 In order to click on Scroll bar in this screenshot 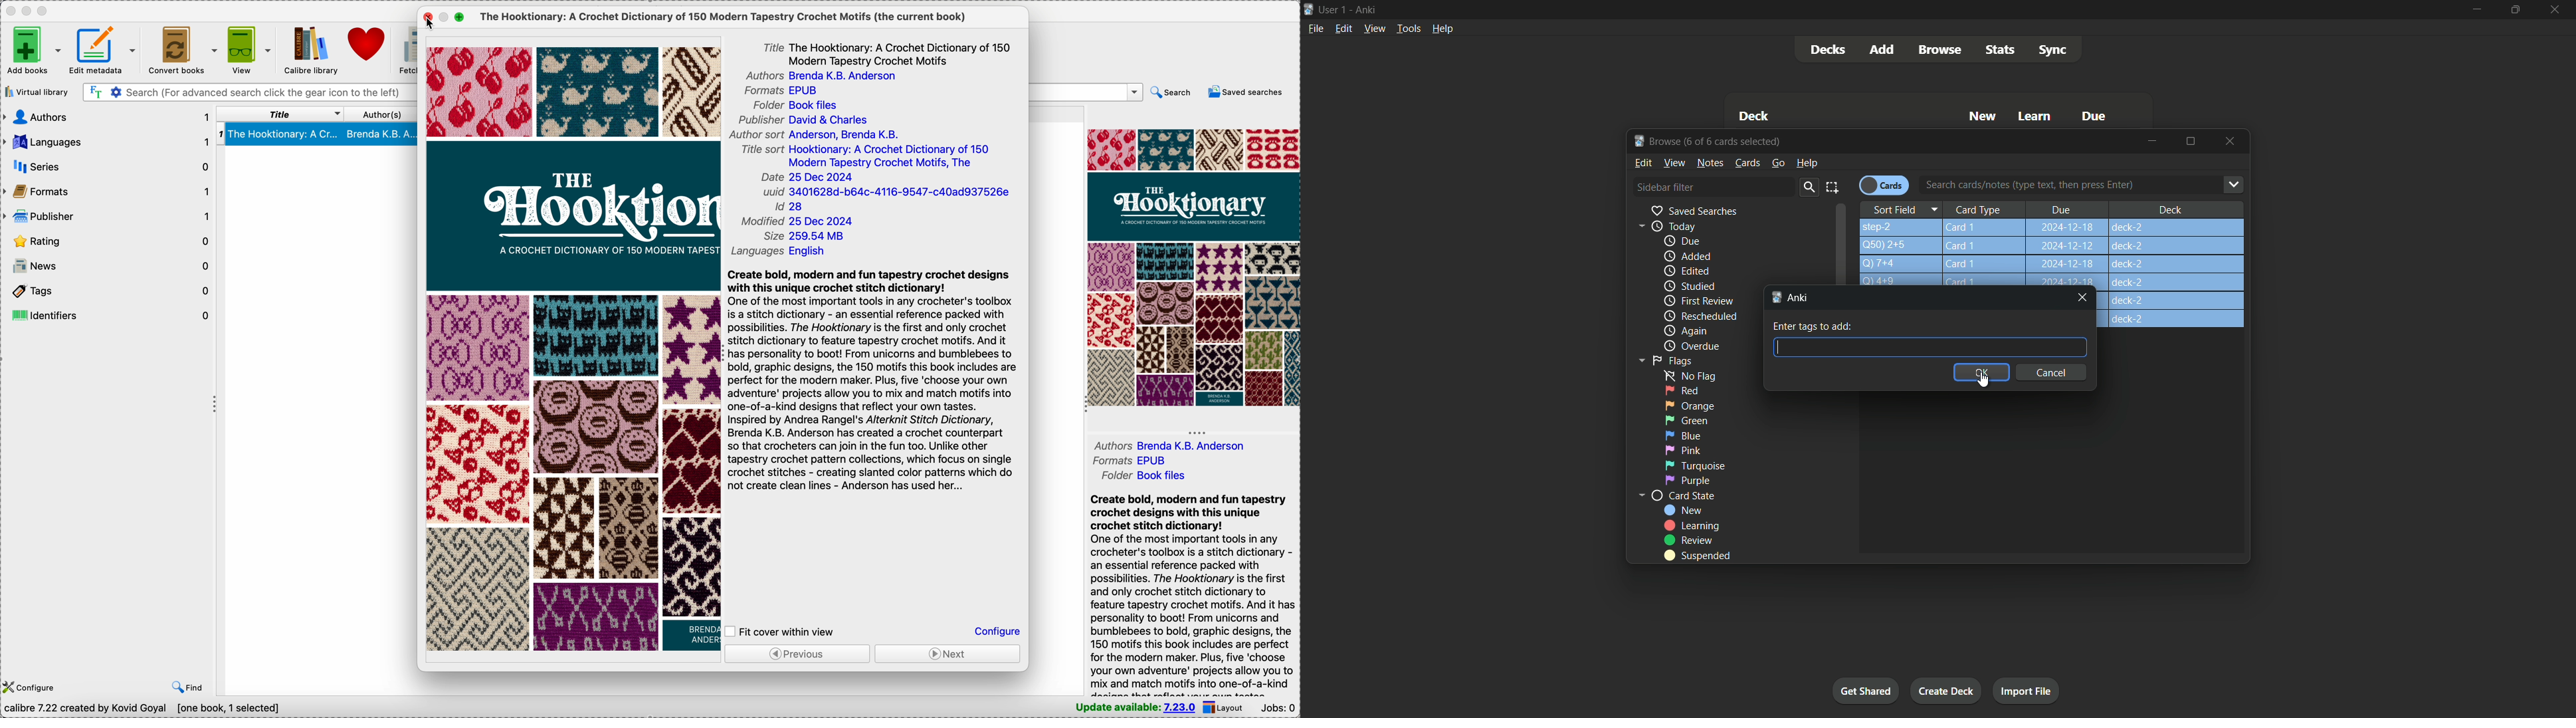, I will do `click(1842, 246)`.